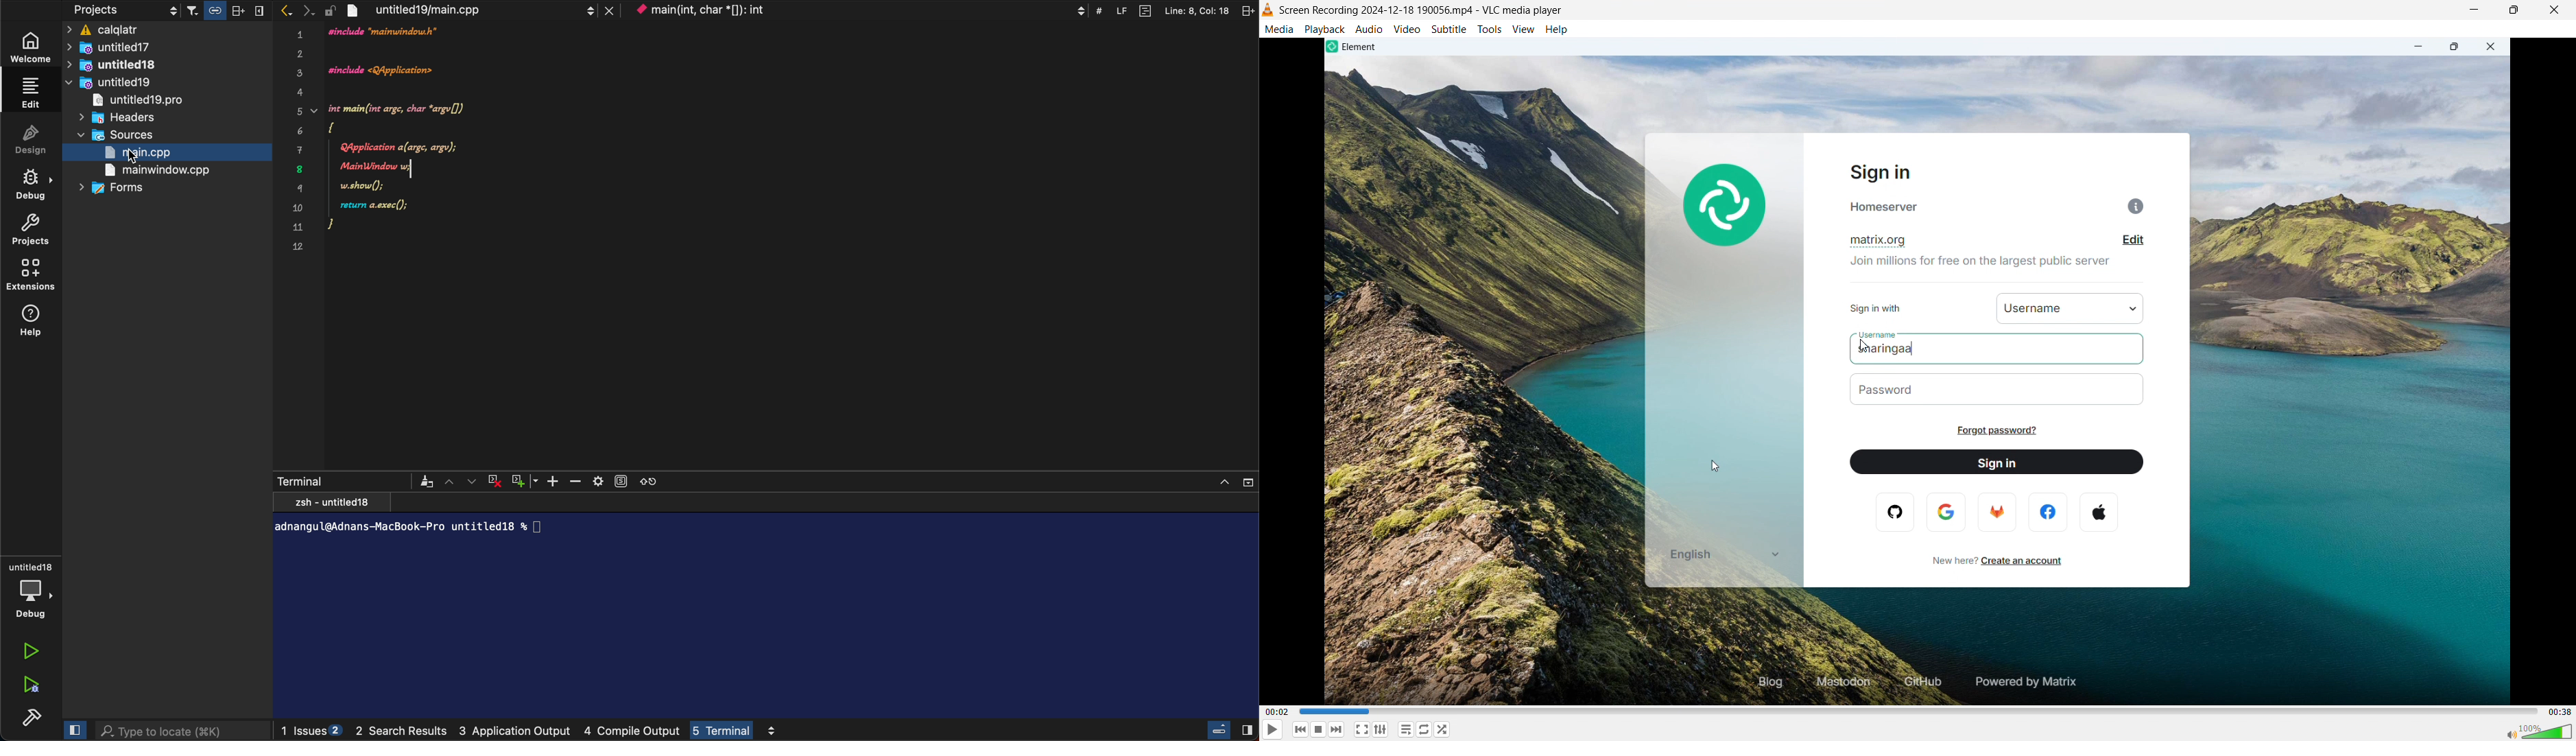  Describe the element at coordinates (1999, 353) in the screenshot. I see `sharingaa` at that location.